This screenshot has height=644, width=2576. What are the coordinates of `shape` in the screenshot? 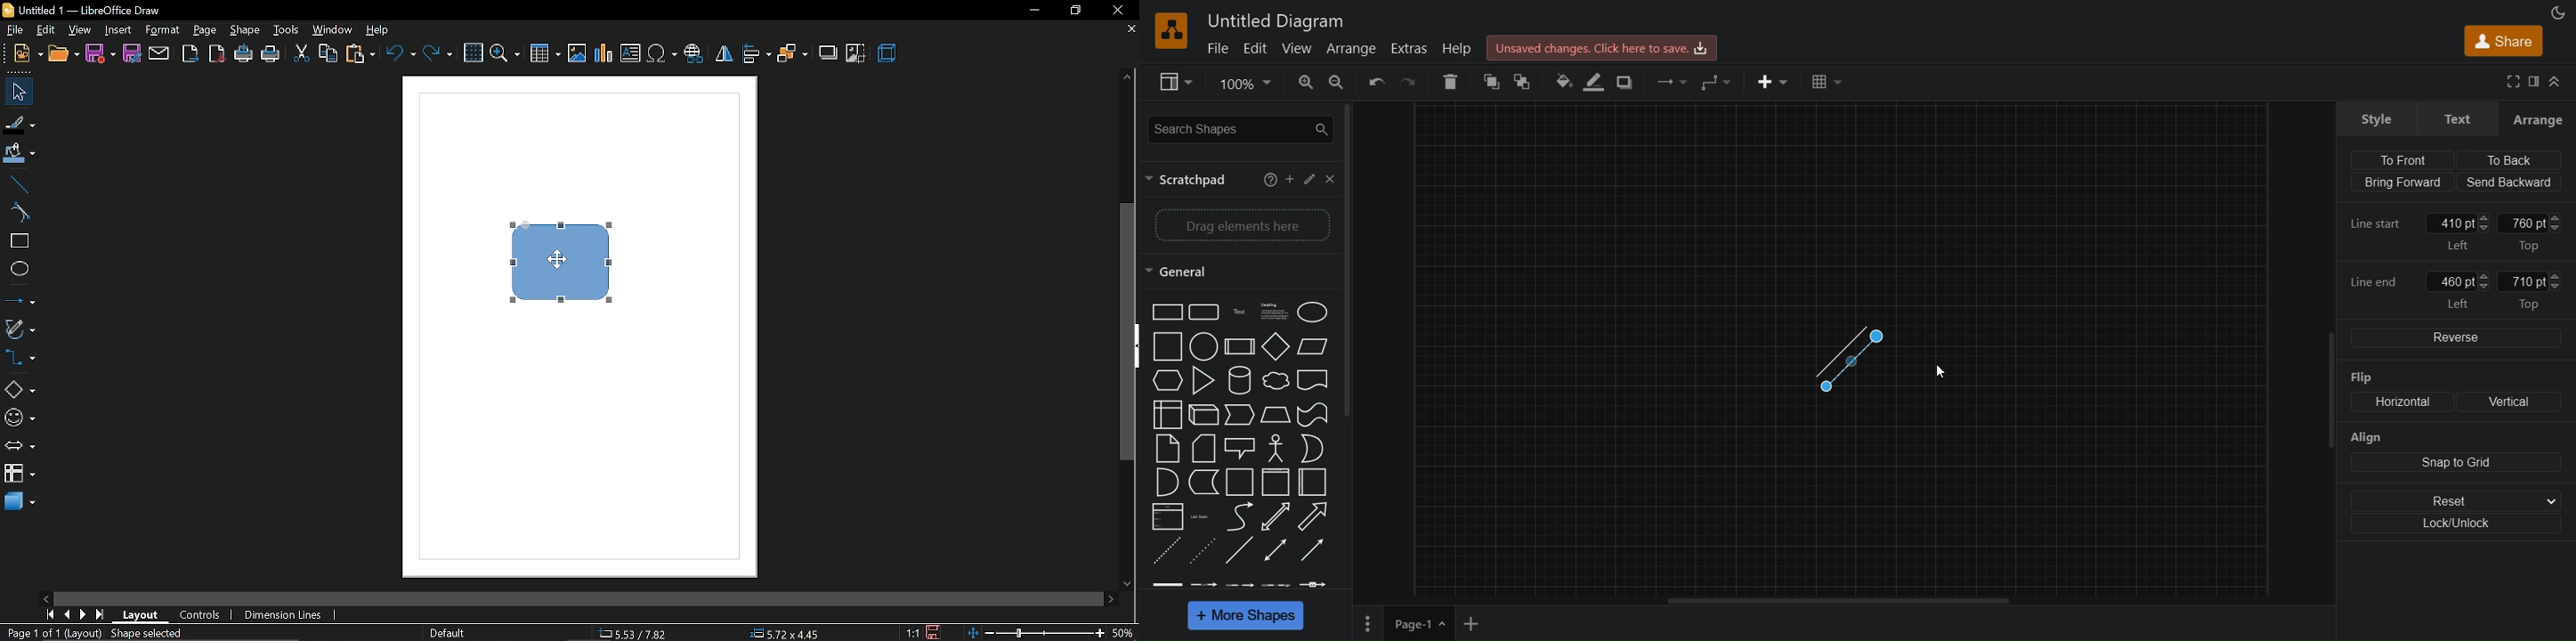 It's located at (246, 29).